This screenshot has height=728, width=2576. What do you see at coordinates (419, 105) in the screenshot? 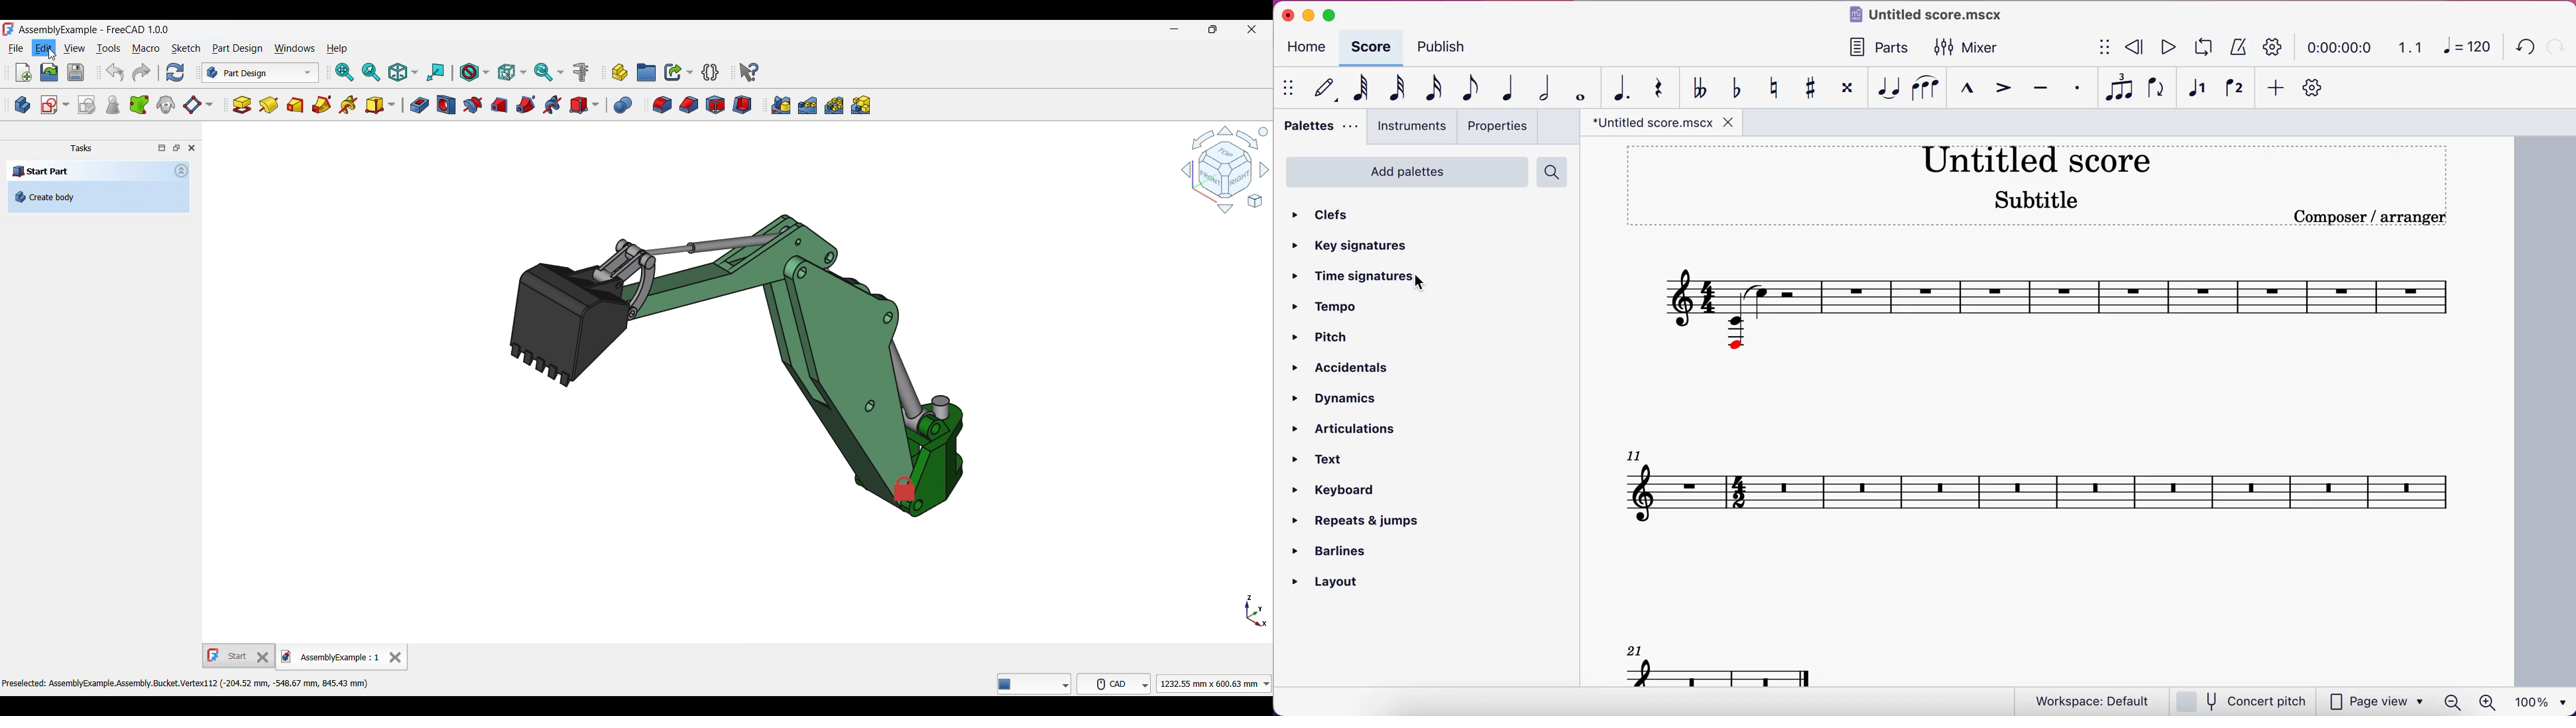
I see `Pocket` at bounding box center [419, 105].